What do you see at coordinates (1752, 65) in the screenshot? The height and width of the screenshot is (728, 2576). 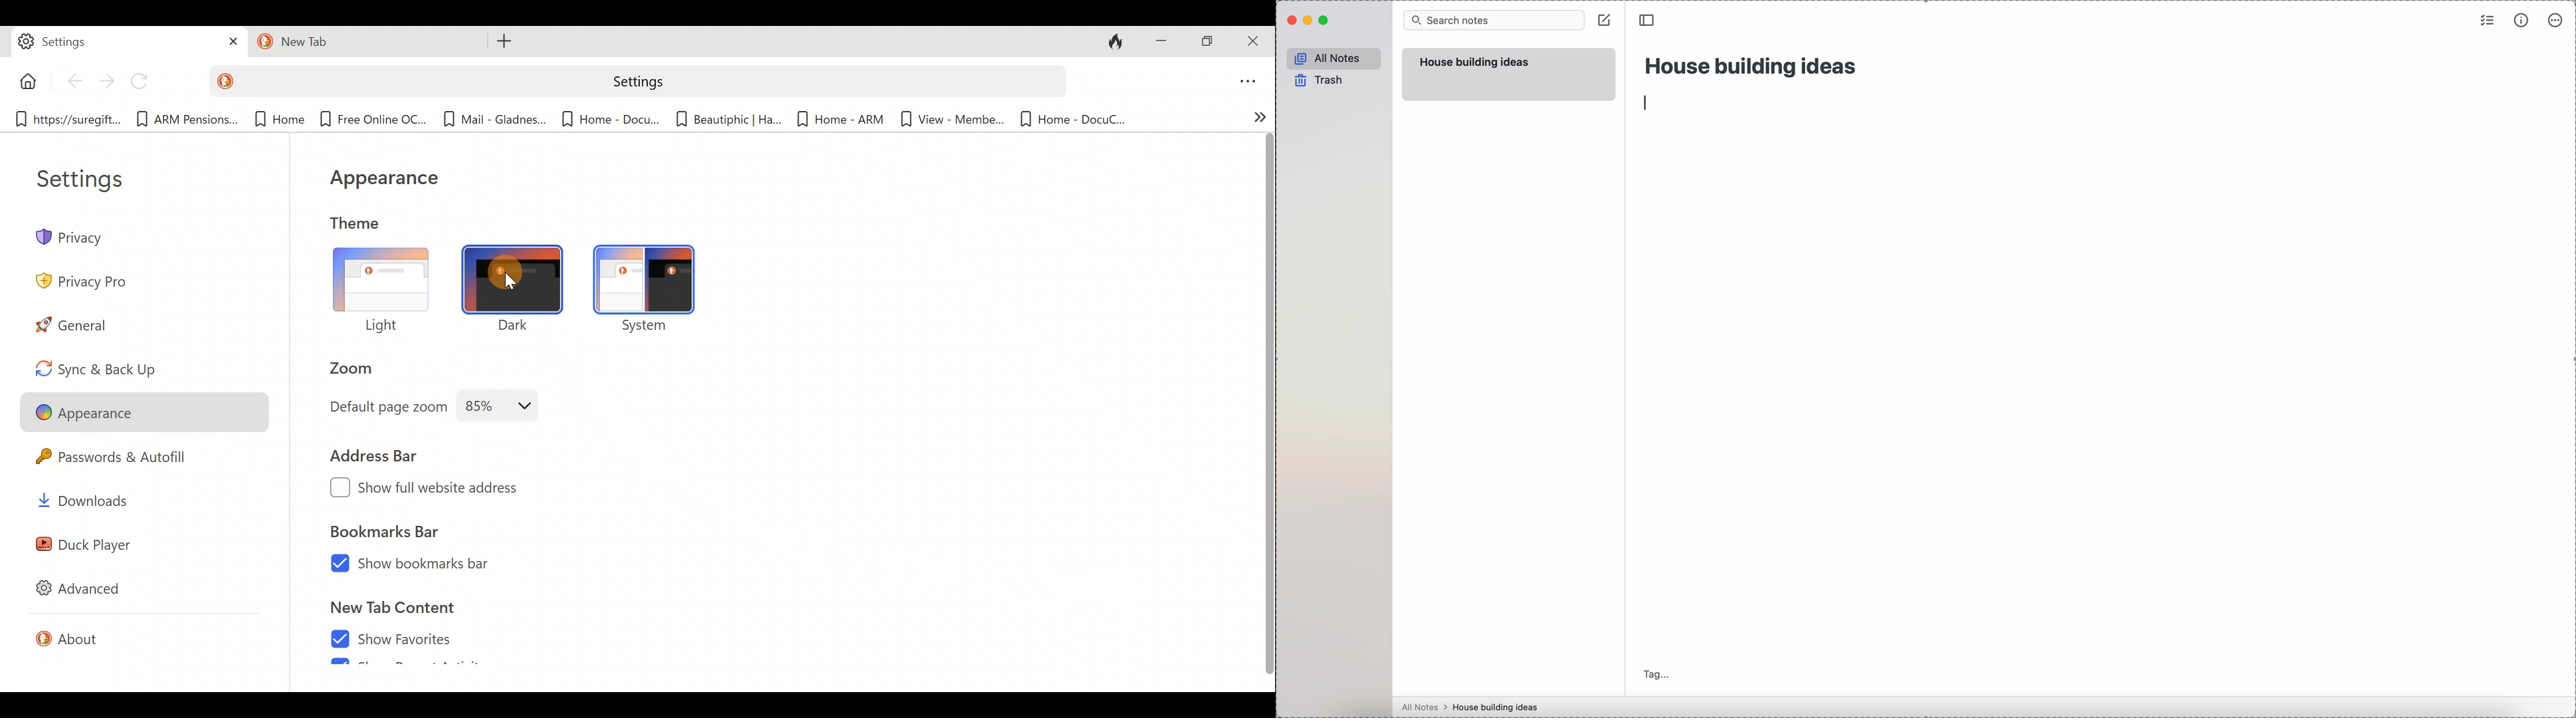 I see `house building ideas` at bounding box center [1752, 65].